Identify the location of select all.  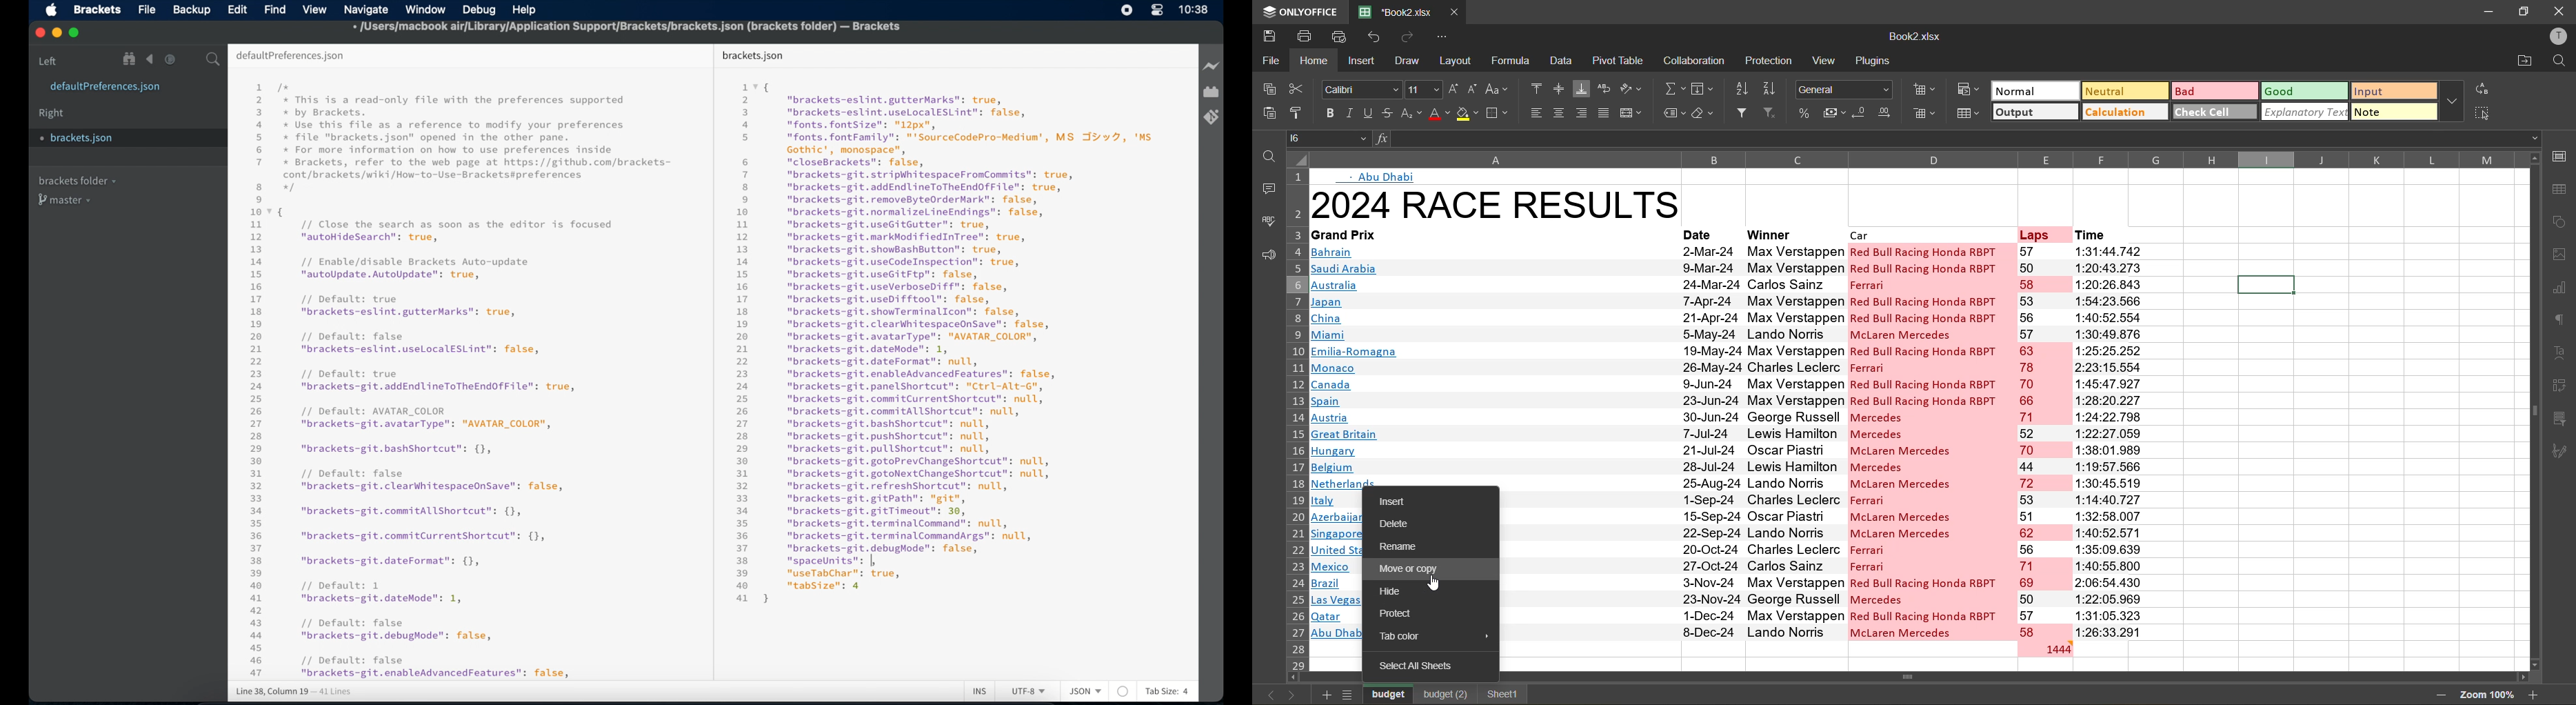
(2484, 113).